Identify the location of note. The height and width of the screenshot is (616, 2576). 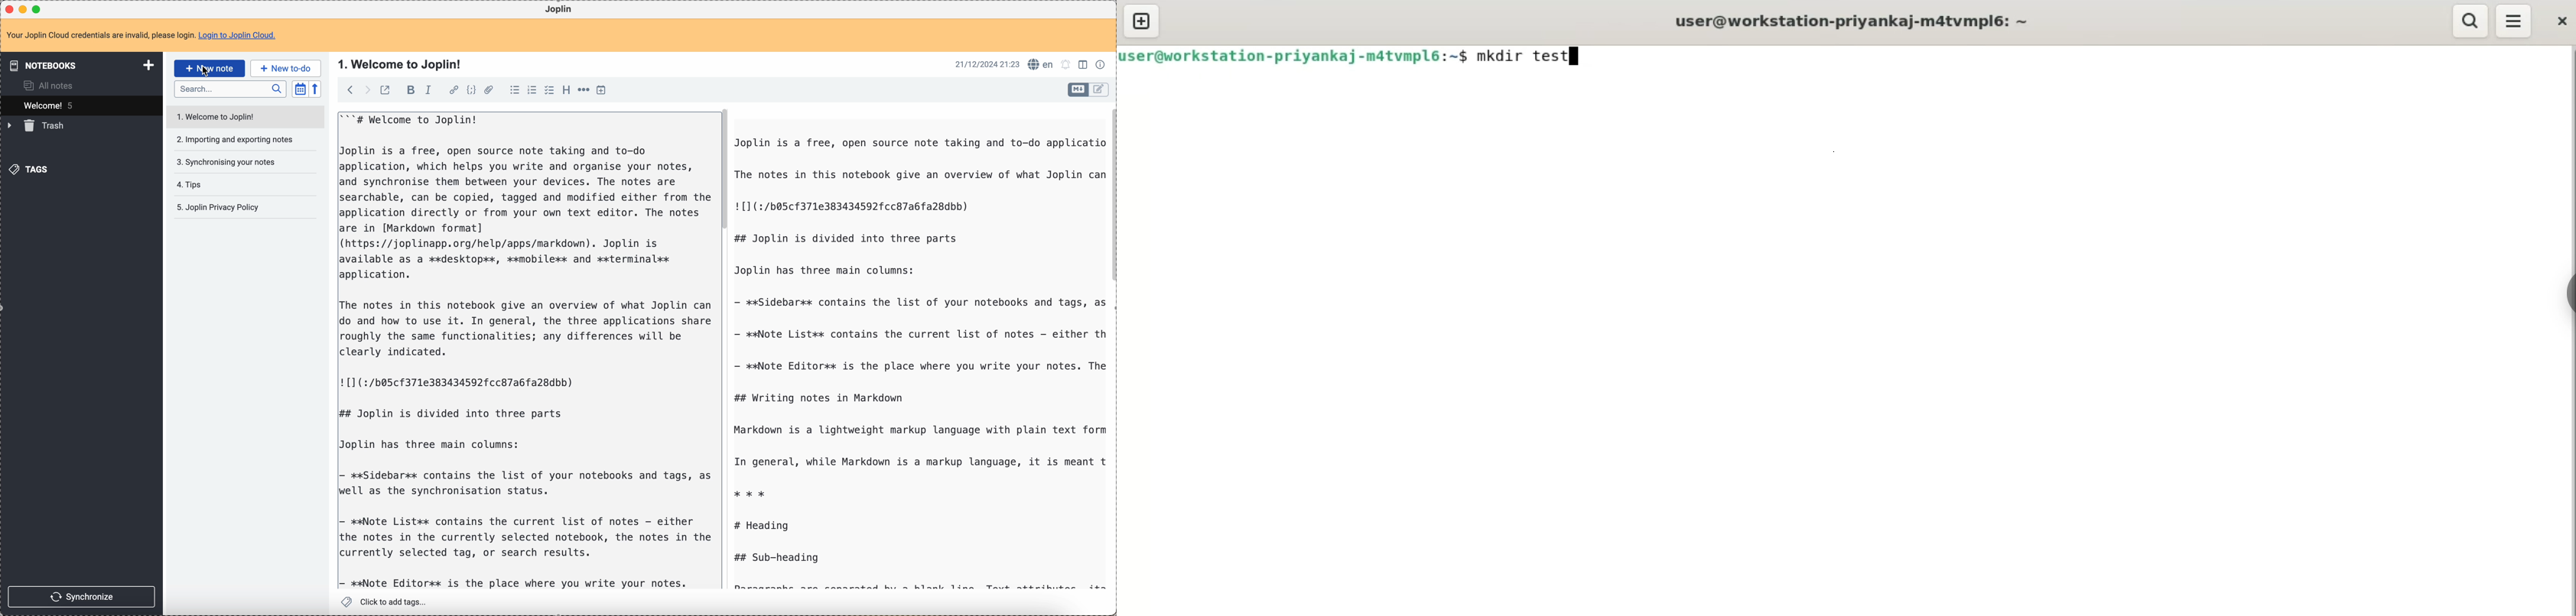
(141, 36).